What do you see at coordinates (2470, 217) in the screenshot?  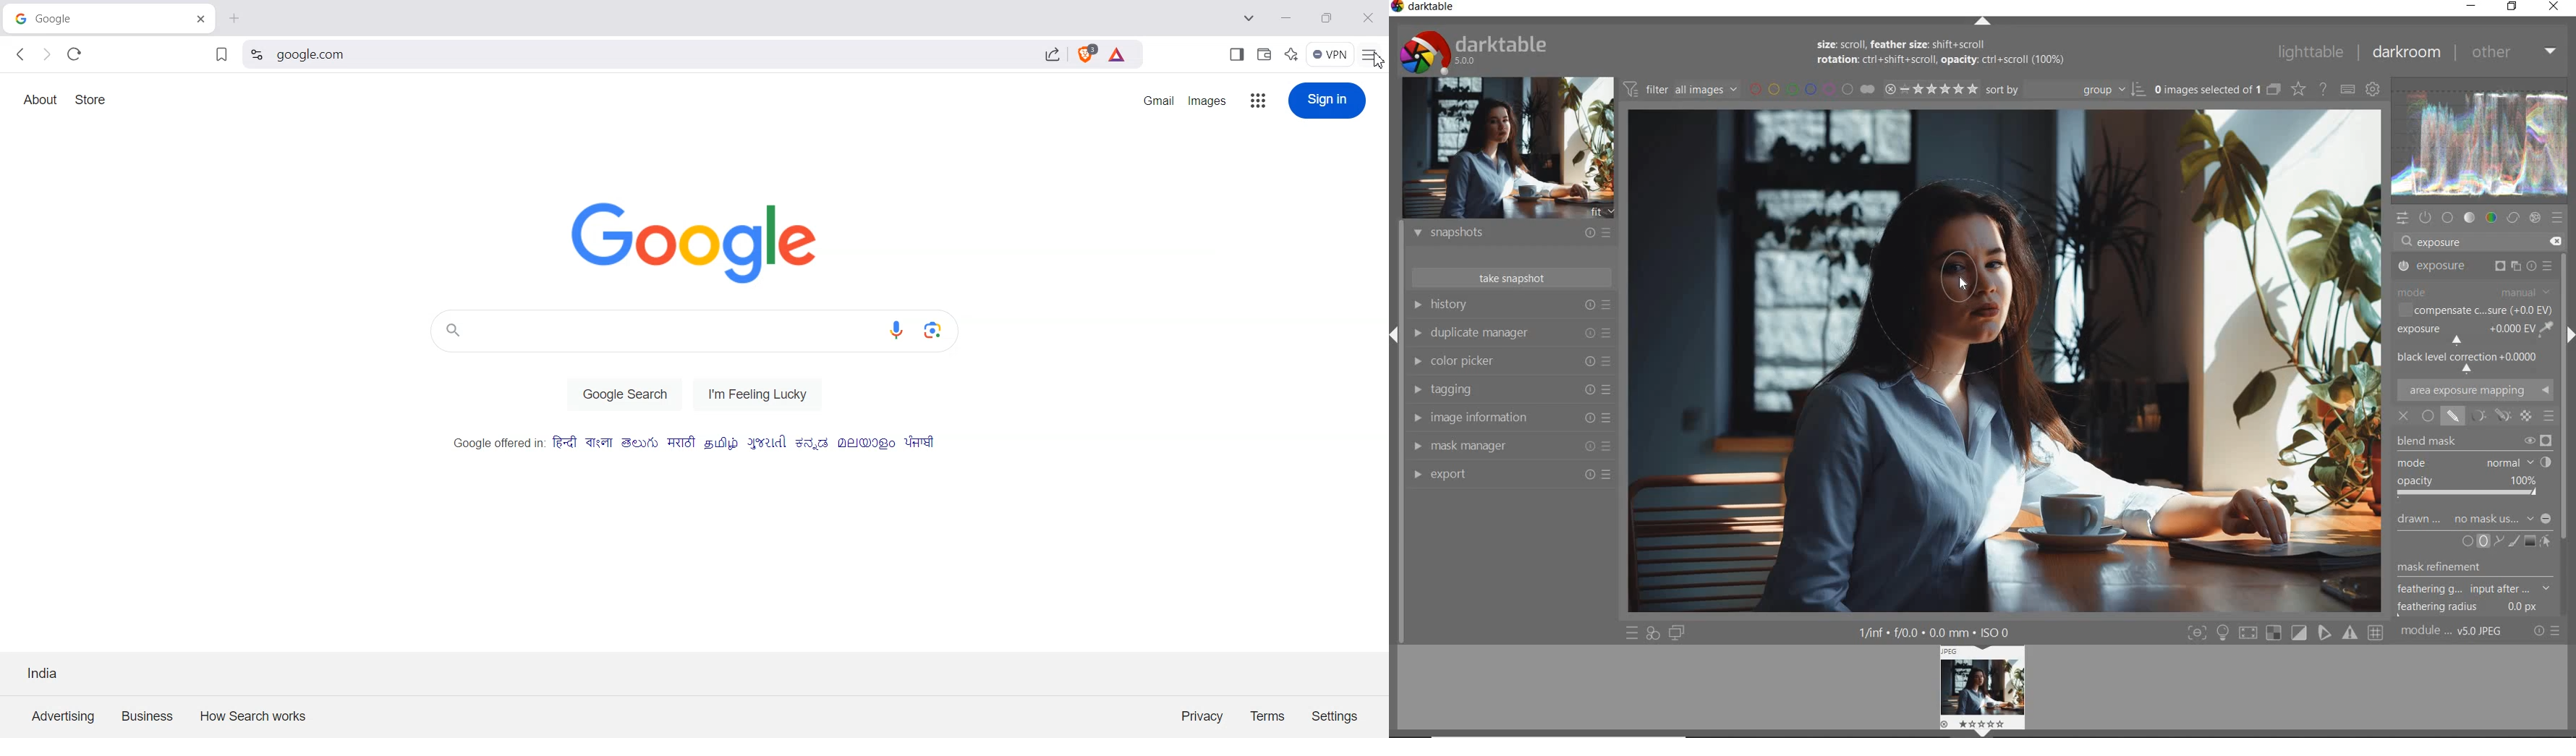 I see `tone` at bounding box center [2470, 217].